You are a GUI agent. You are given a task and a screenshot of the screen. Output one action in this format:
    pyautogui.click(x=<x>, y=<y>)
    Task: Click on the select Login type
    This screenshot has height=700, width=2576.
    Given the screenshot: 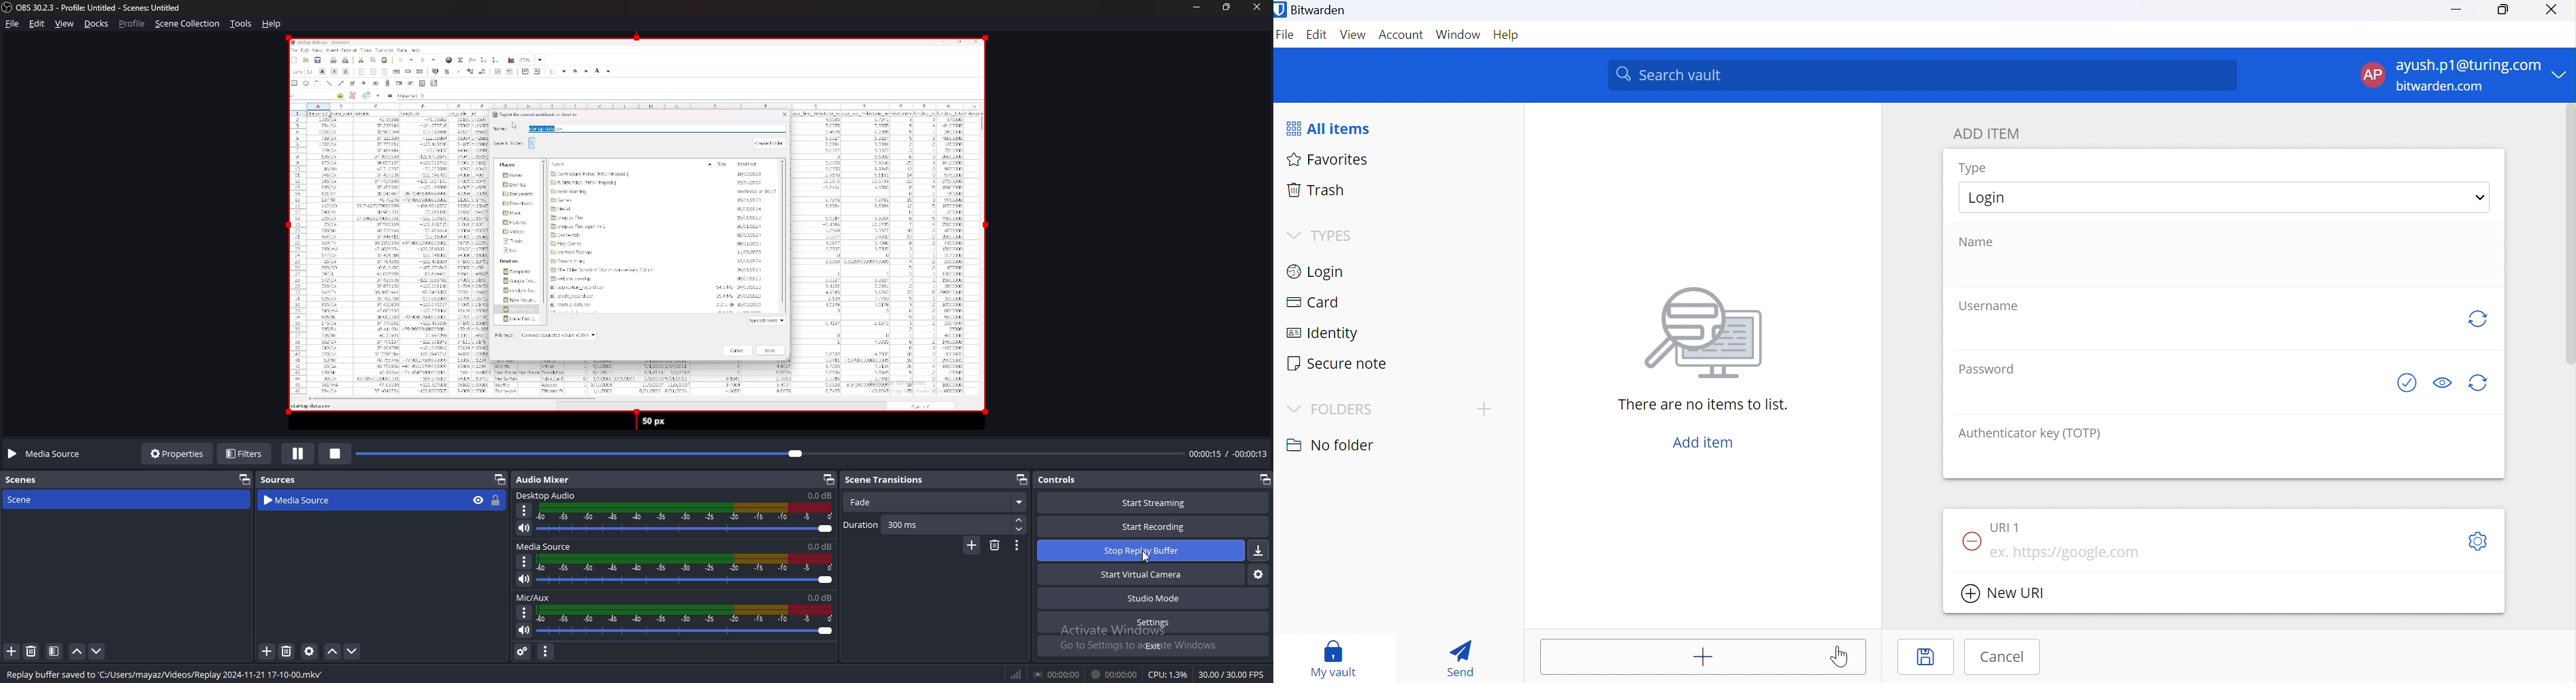 What is the action you would take?
    pyautogui.click(x=2225, y=197)
    